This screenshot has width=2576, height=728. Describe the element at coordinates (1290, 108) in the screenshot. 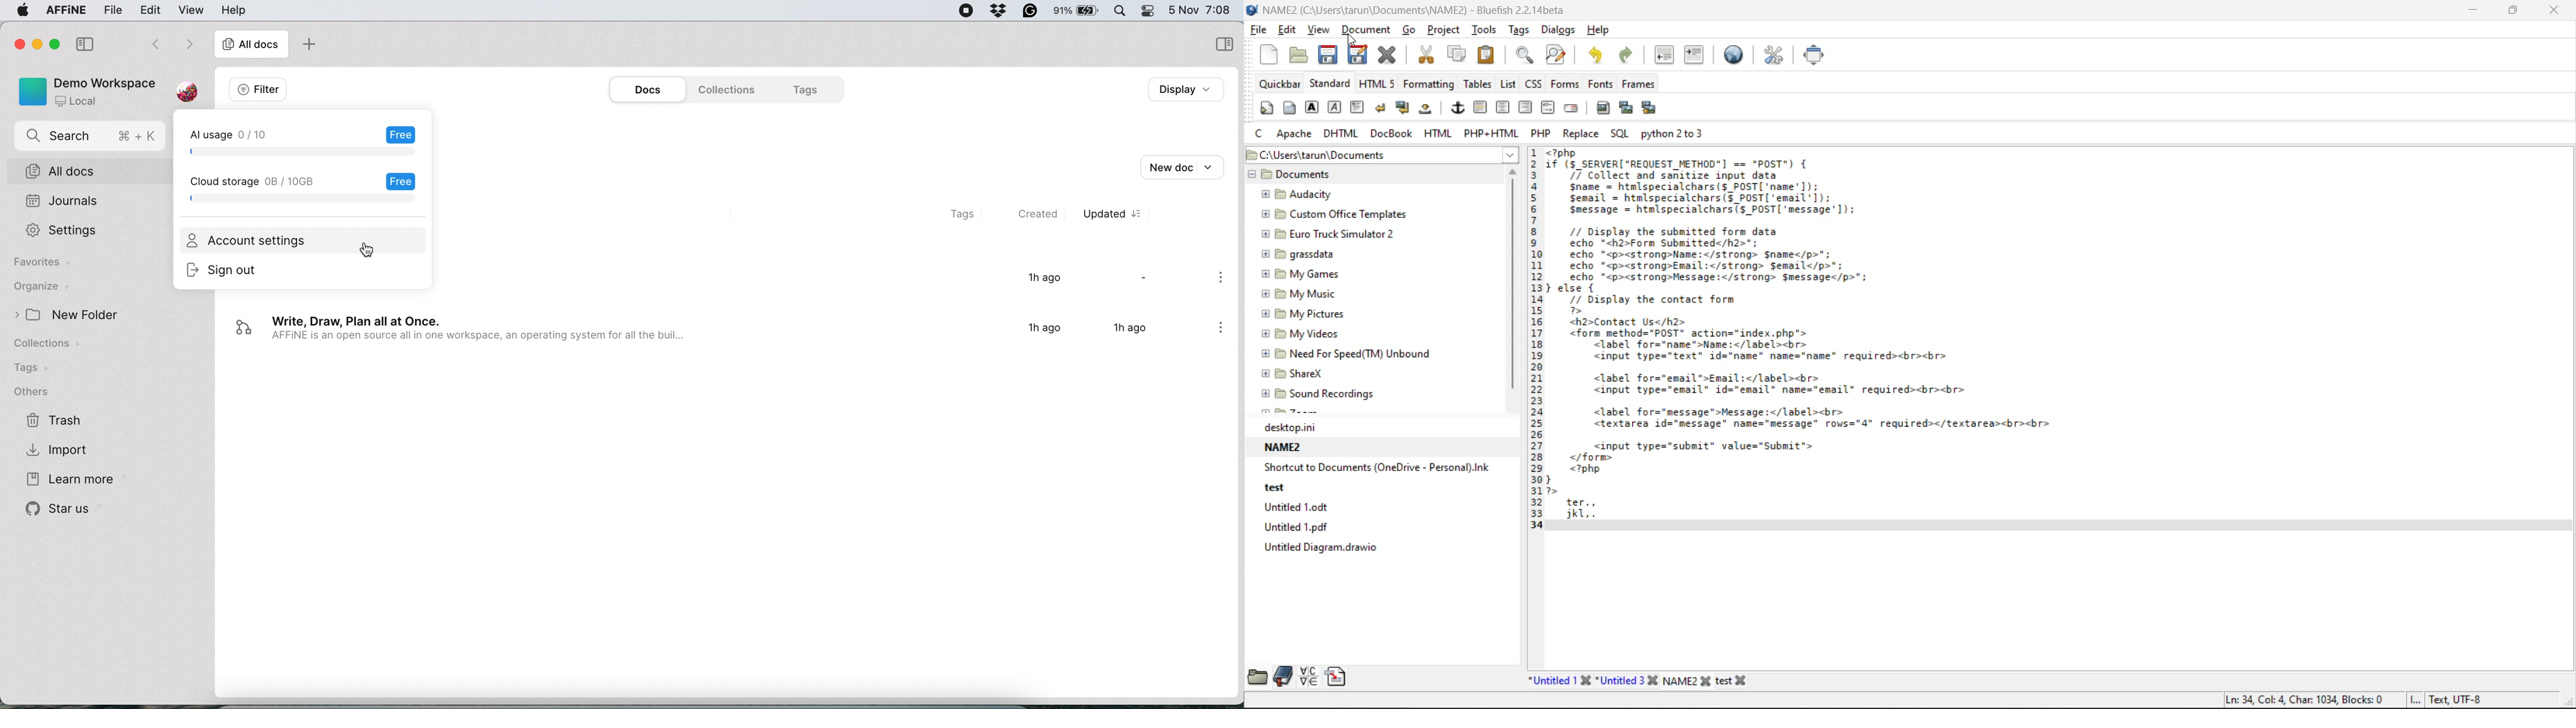

I see `body` at that location.